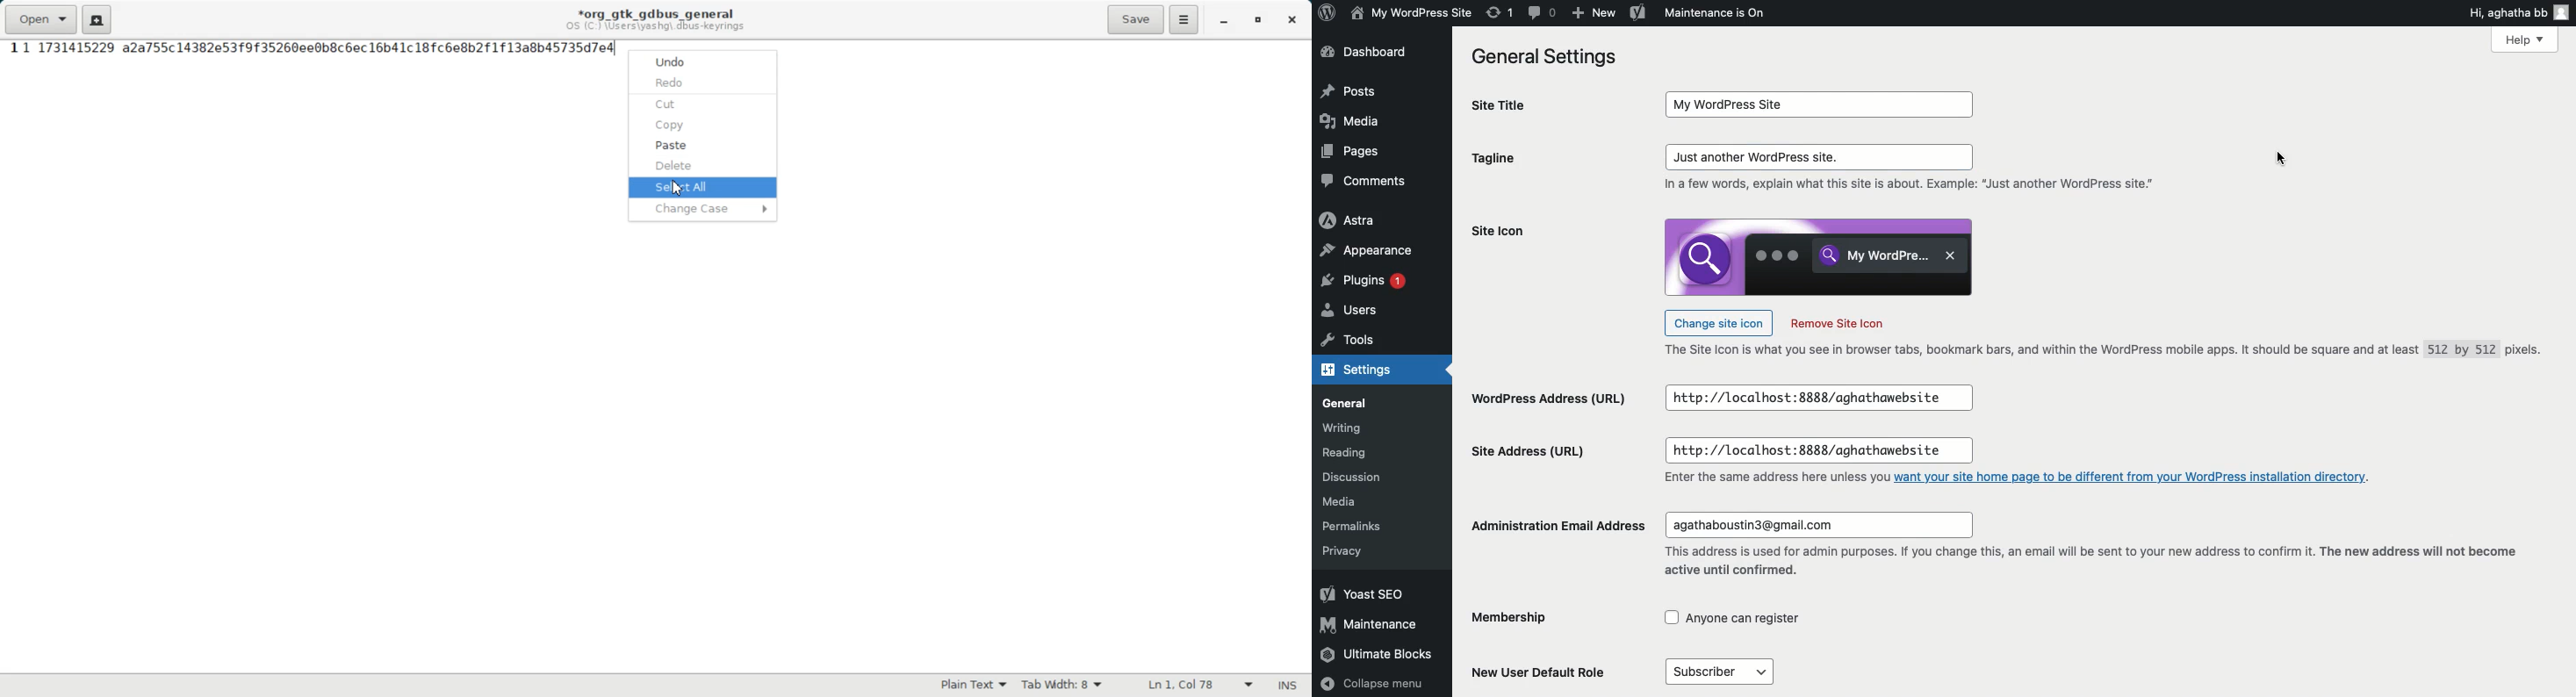  Describe the element at coordinates (1560, 525) in the screenshot. I see `Administration email address` at that location.